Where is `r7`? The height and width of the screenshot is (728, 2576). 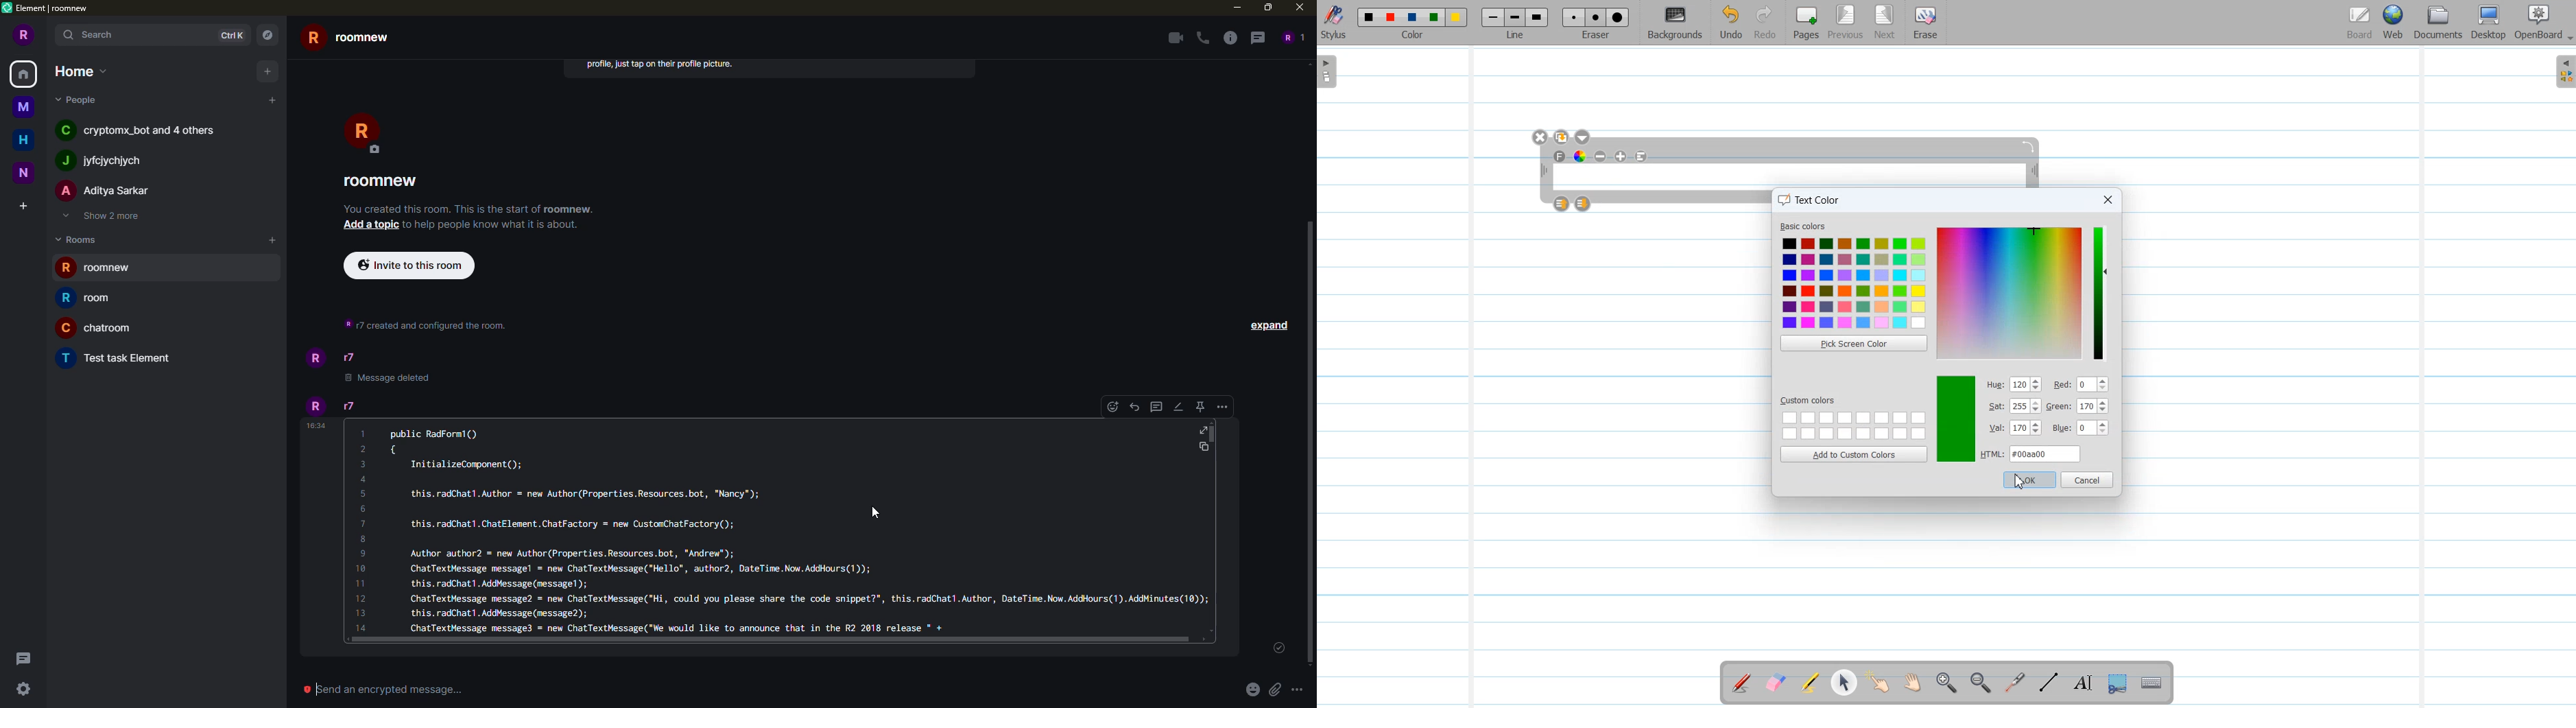
r7 is located at coordinates (352, 405).